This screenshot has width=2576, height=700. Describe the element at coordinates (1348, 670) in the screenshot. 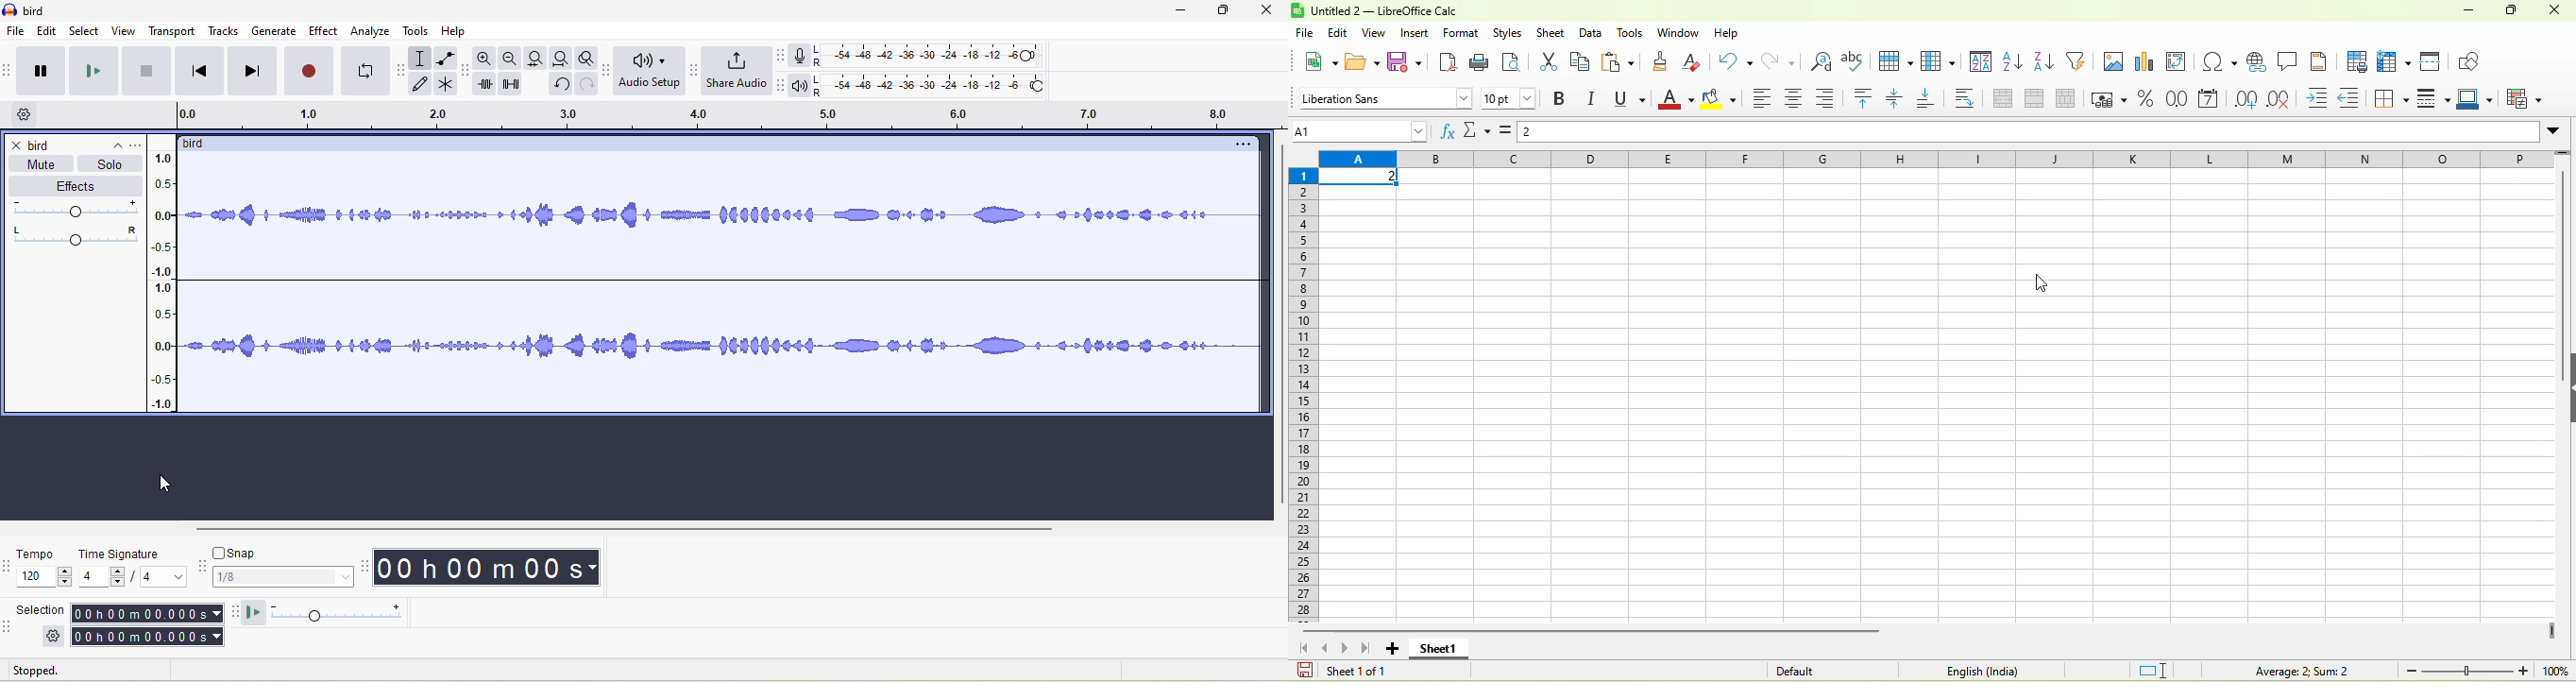

I see `sheet 1 0f 1` at that location.